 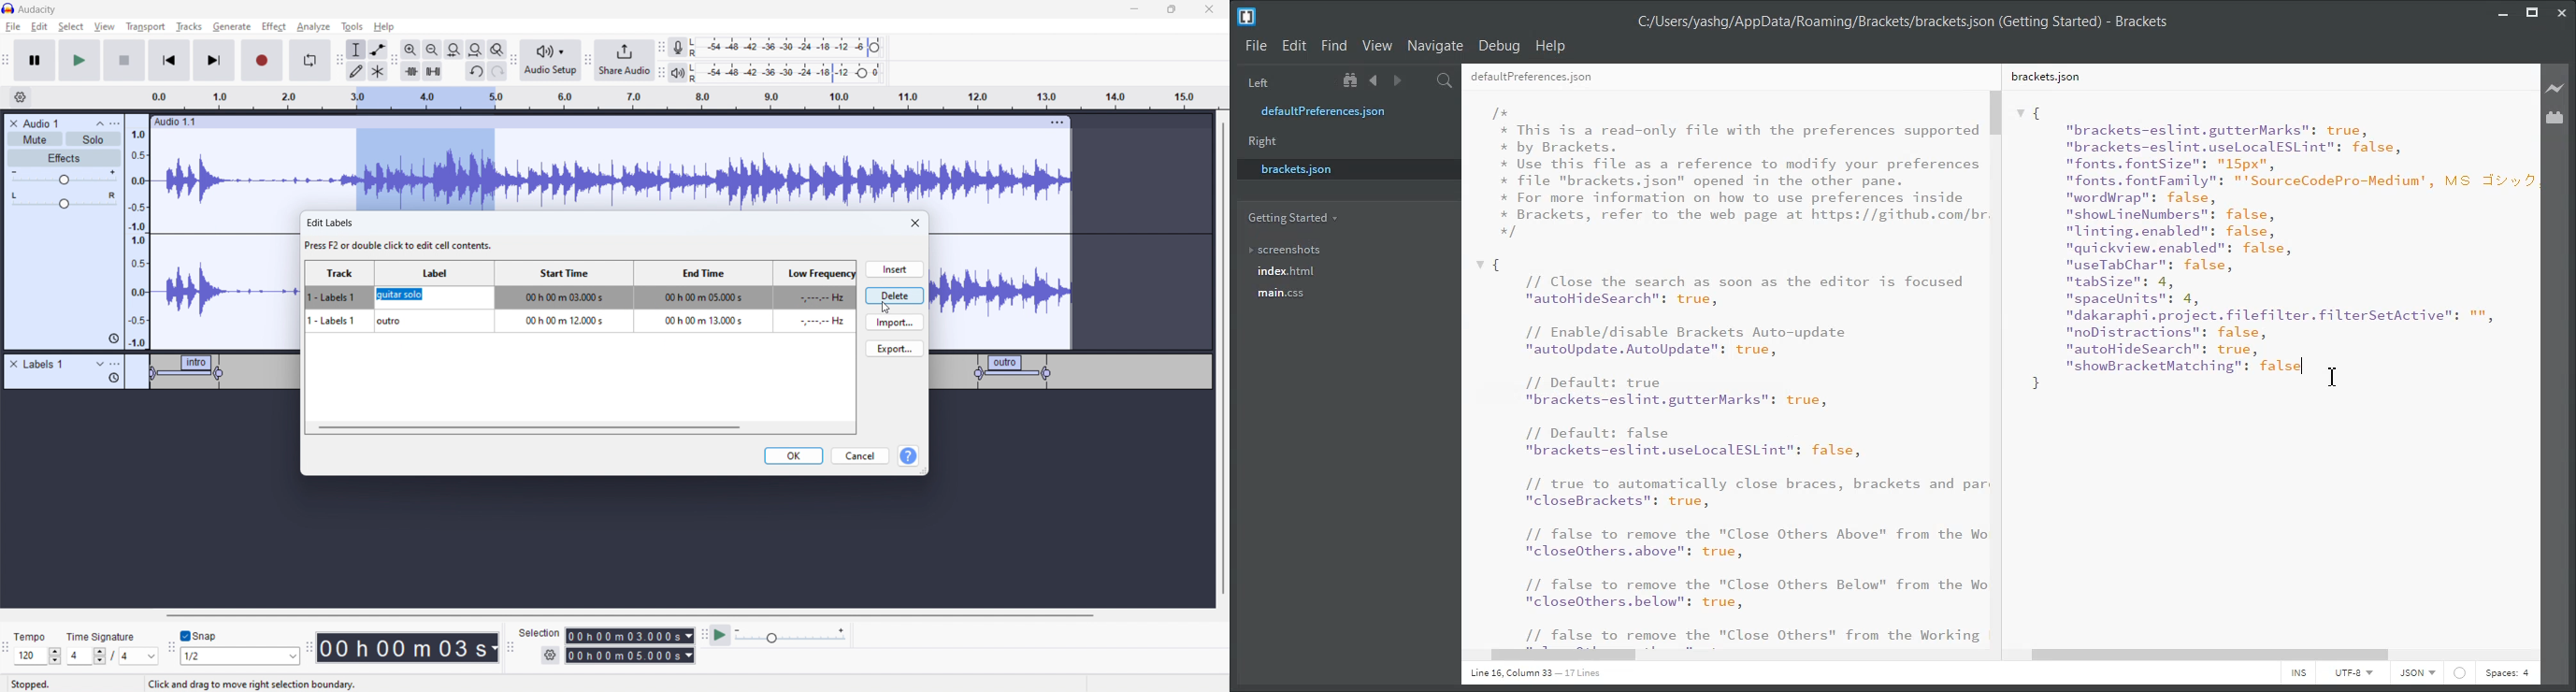 What do you see at coordinates (340, 60) in the screenshot?
I see `tools toolbar` at bounding box center [340, 60].